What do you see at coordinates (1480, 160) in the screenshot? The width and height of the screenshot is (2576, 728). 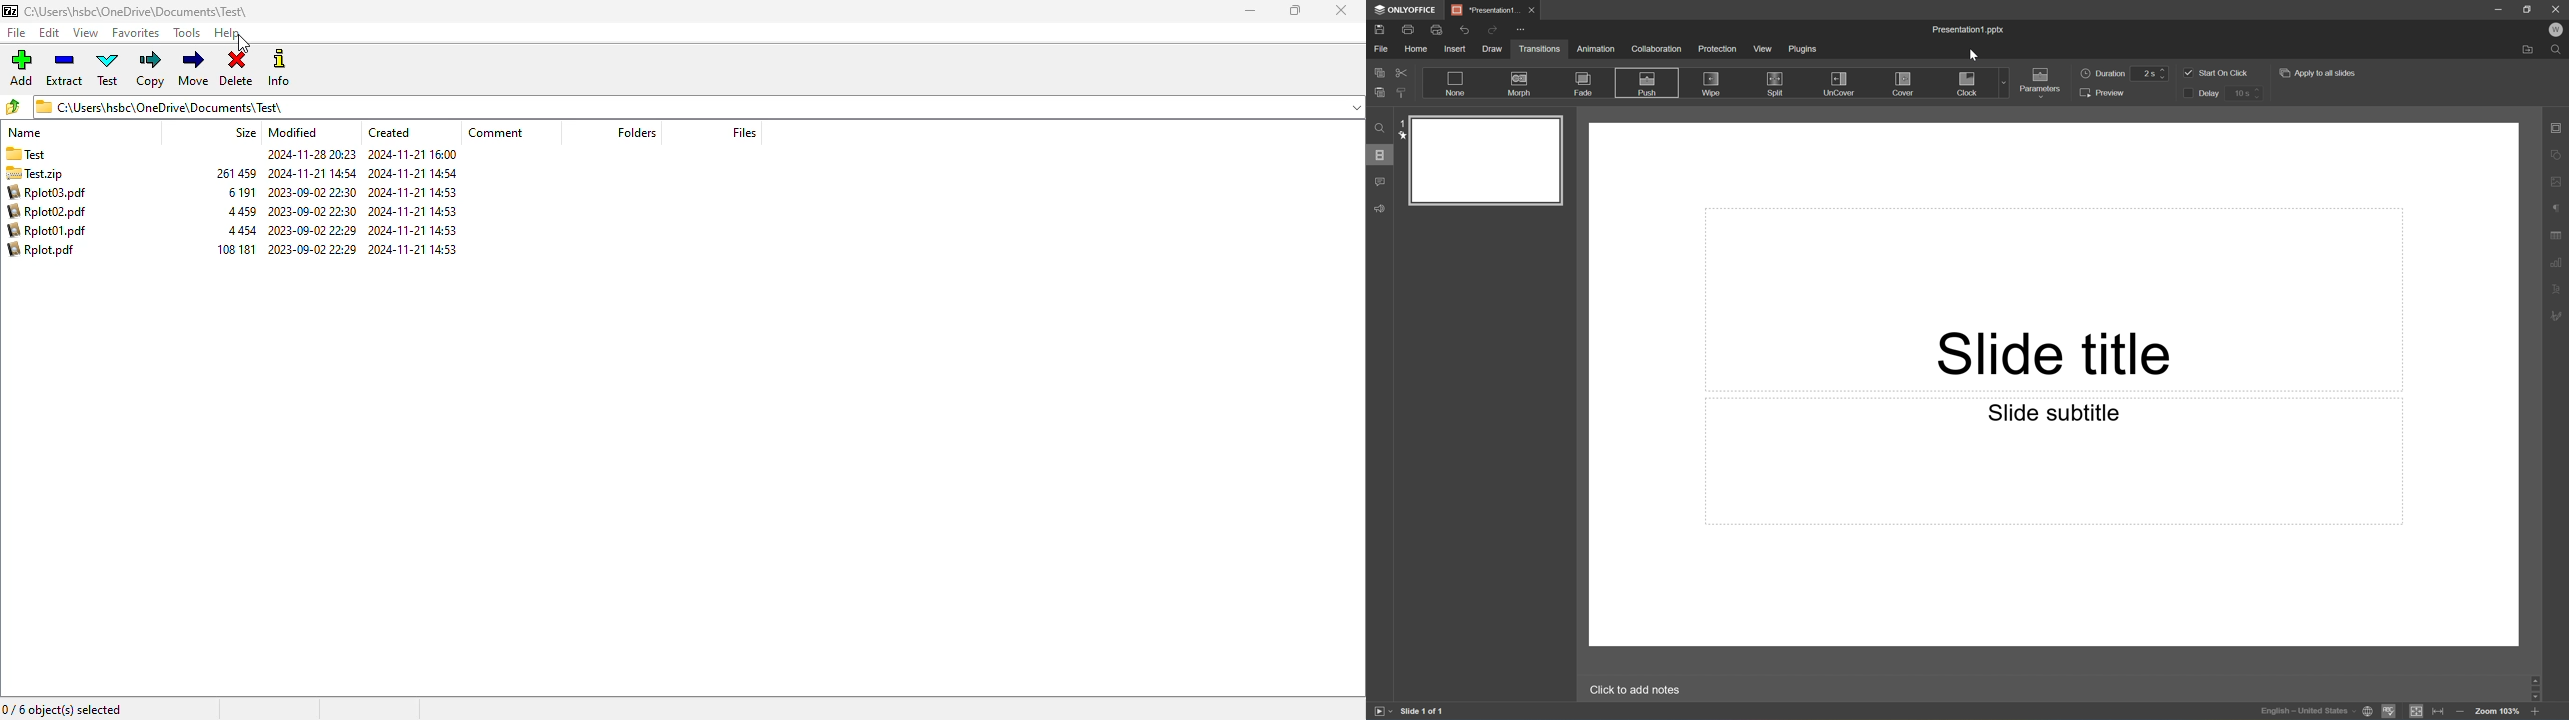 I see `Slide 1` at bounding box center [1480, 160].